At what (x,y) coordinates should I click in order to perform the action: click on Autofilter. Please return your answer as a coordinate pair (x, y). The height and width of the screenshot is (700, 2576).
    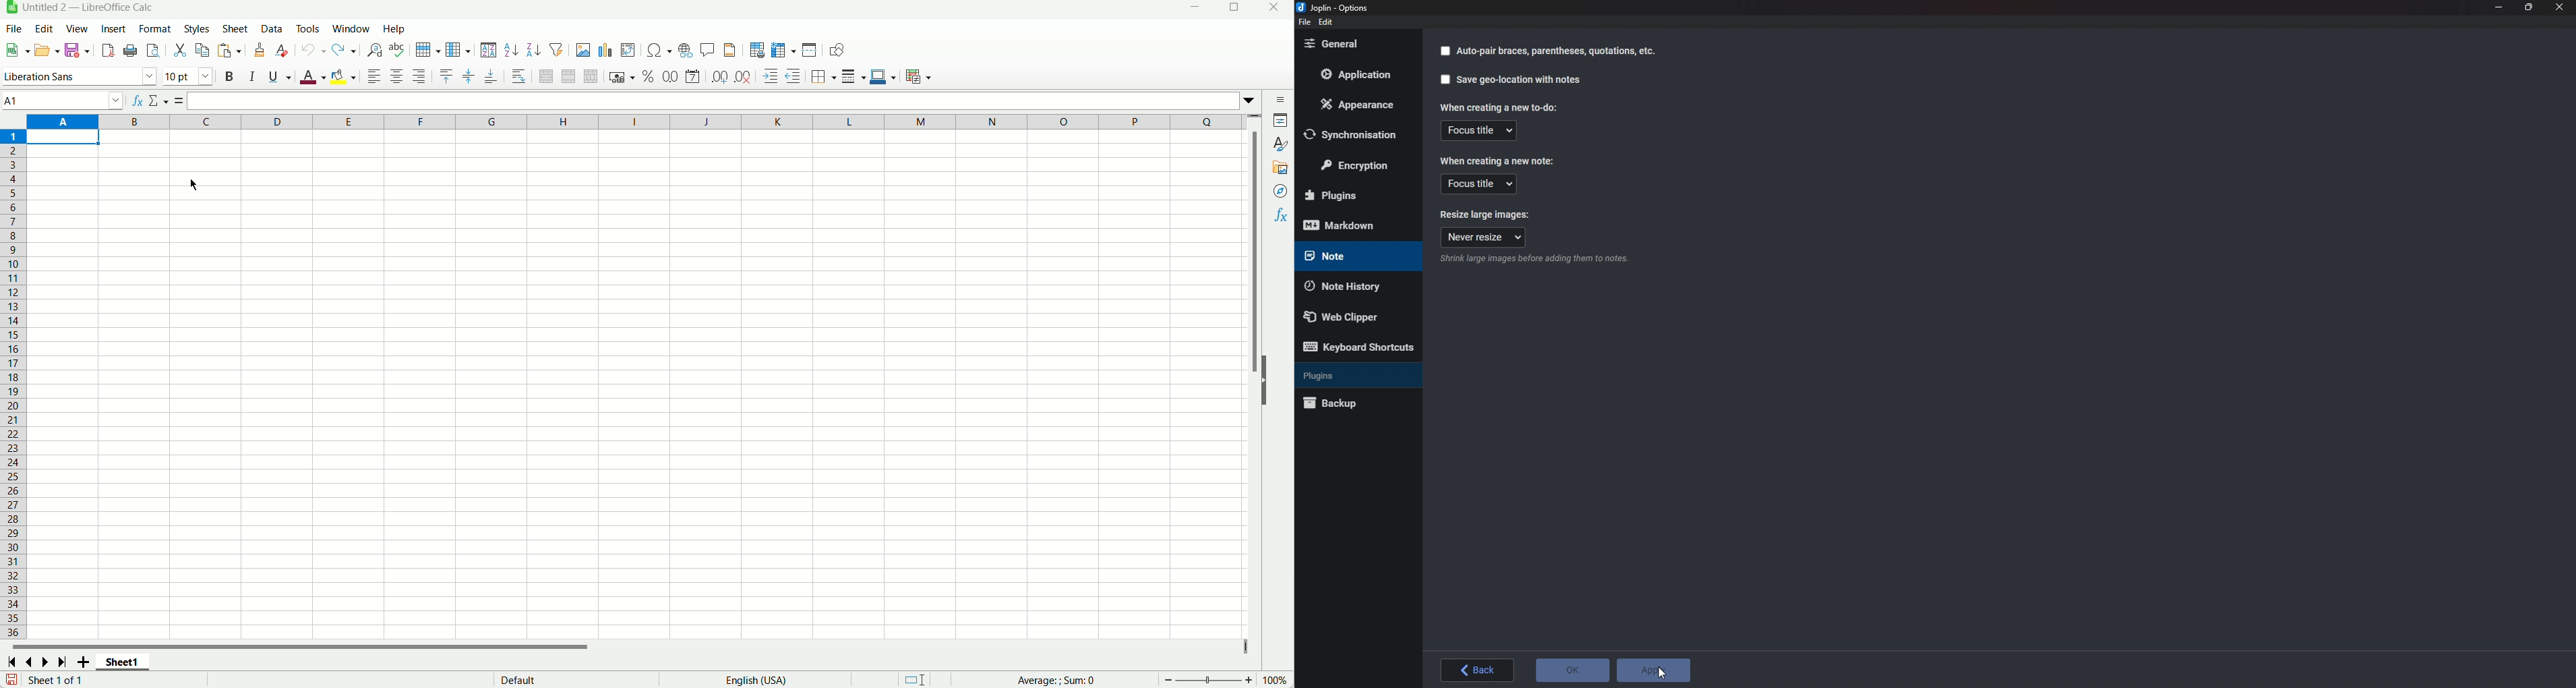
    Looking at the image, I should click on (557, 49).